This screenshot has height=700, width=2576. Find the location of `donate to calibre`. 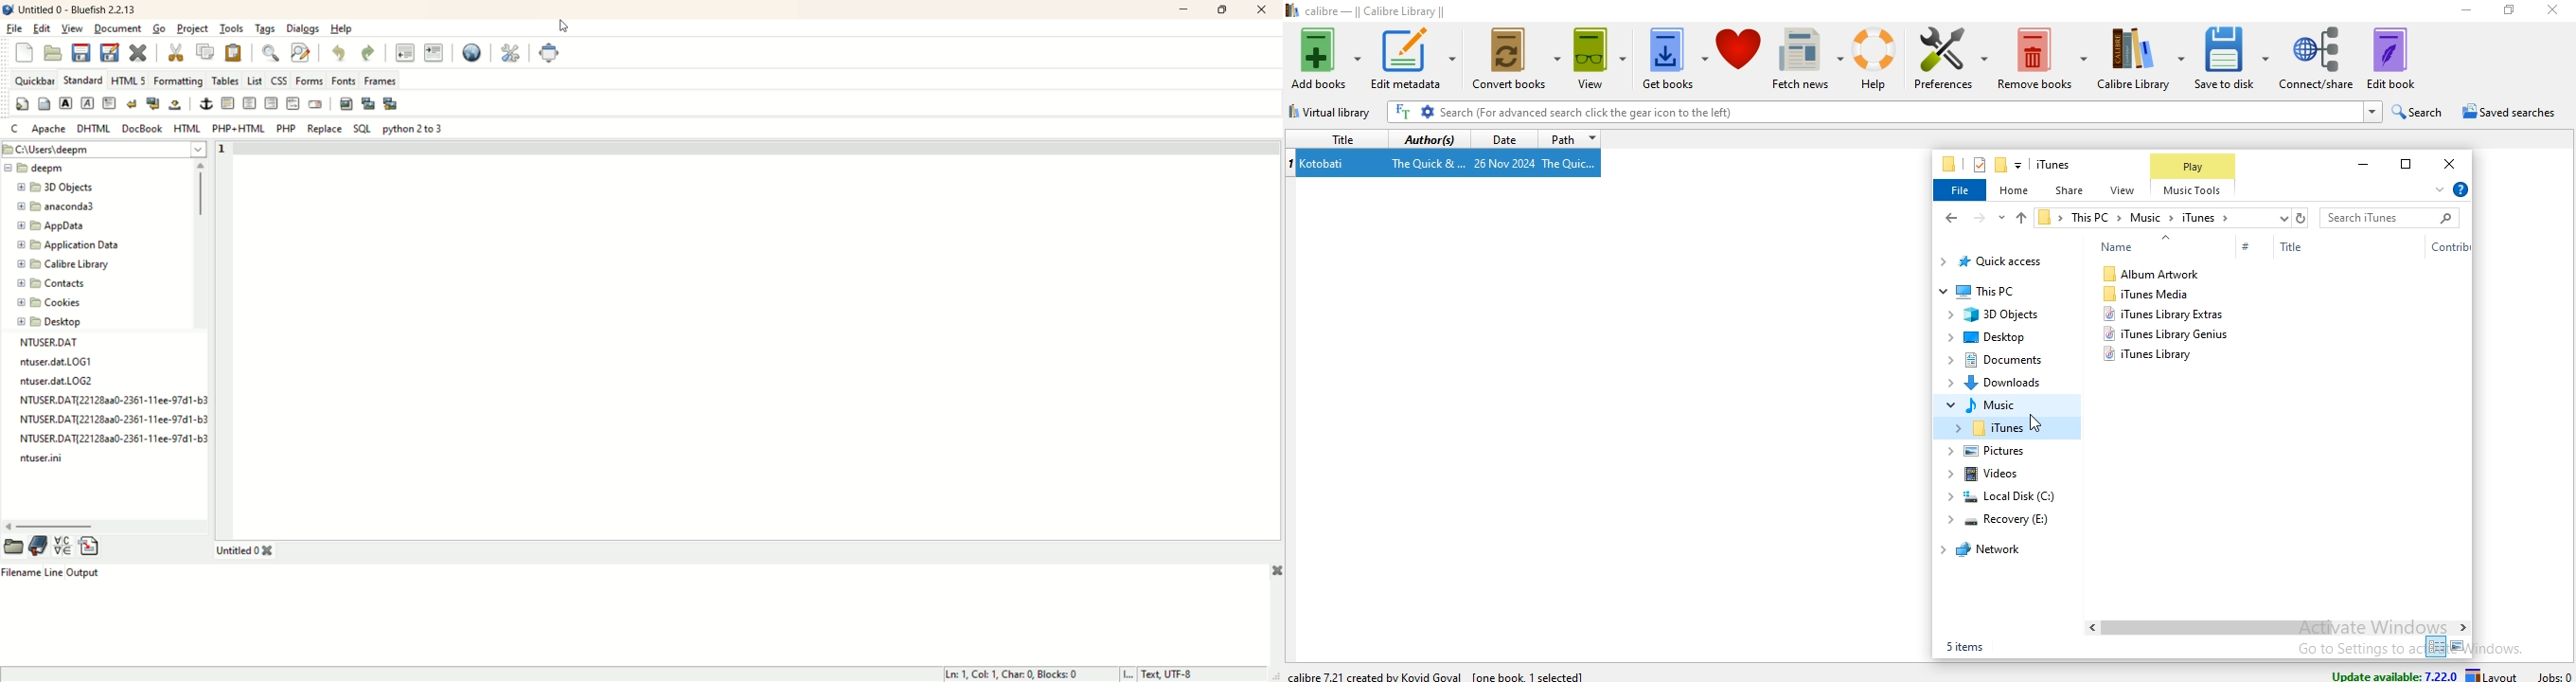

donate to calibre is located at coordinates (1738, 58).